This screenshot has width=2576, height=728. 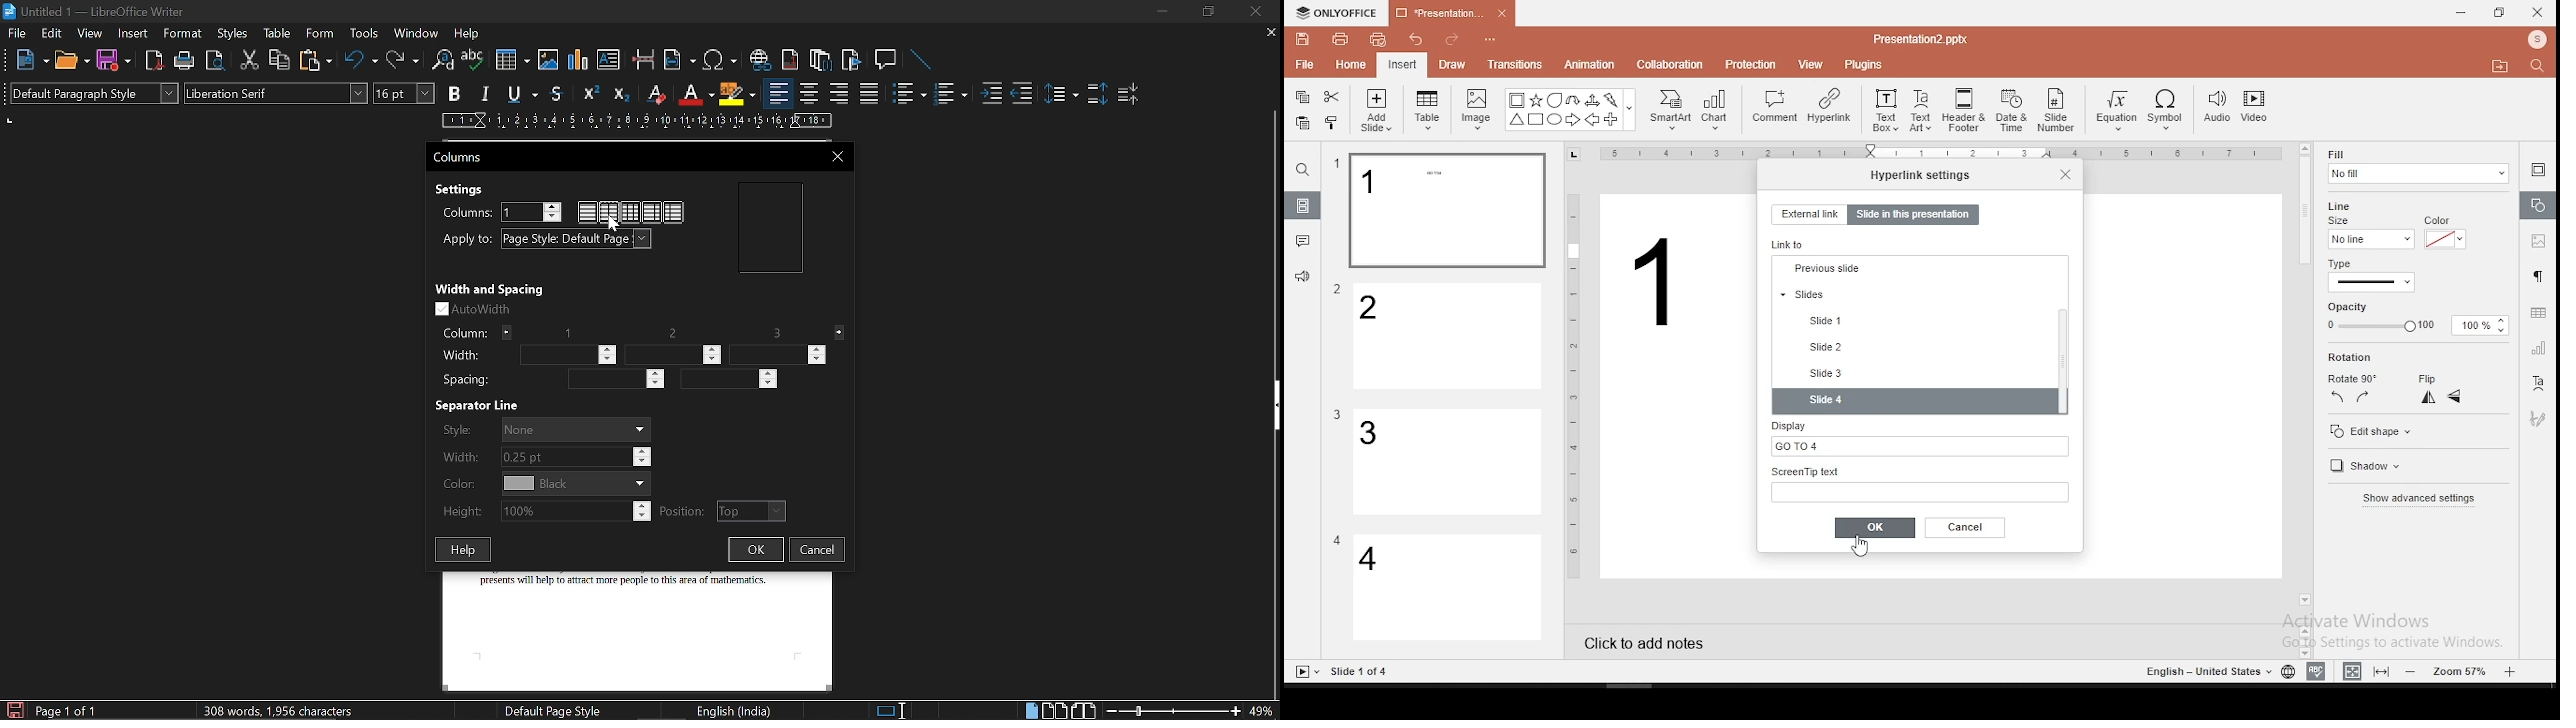 I want to click on View, so click(x=88, y=34).